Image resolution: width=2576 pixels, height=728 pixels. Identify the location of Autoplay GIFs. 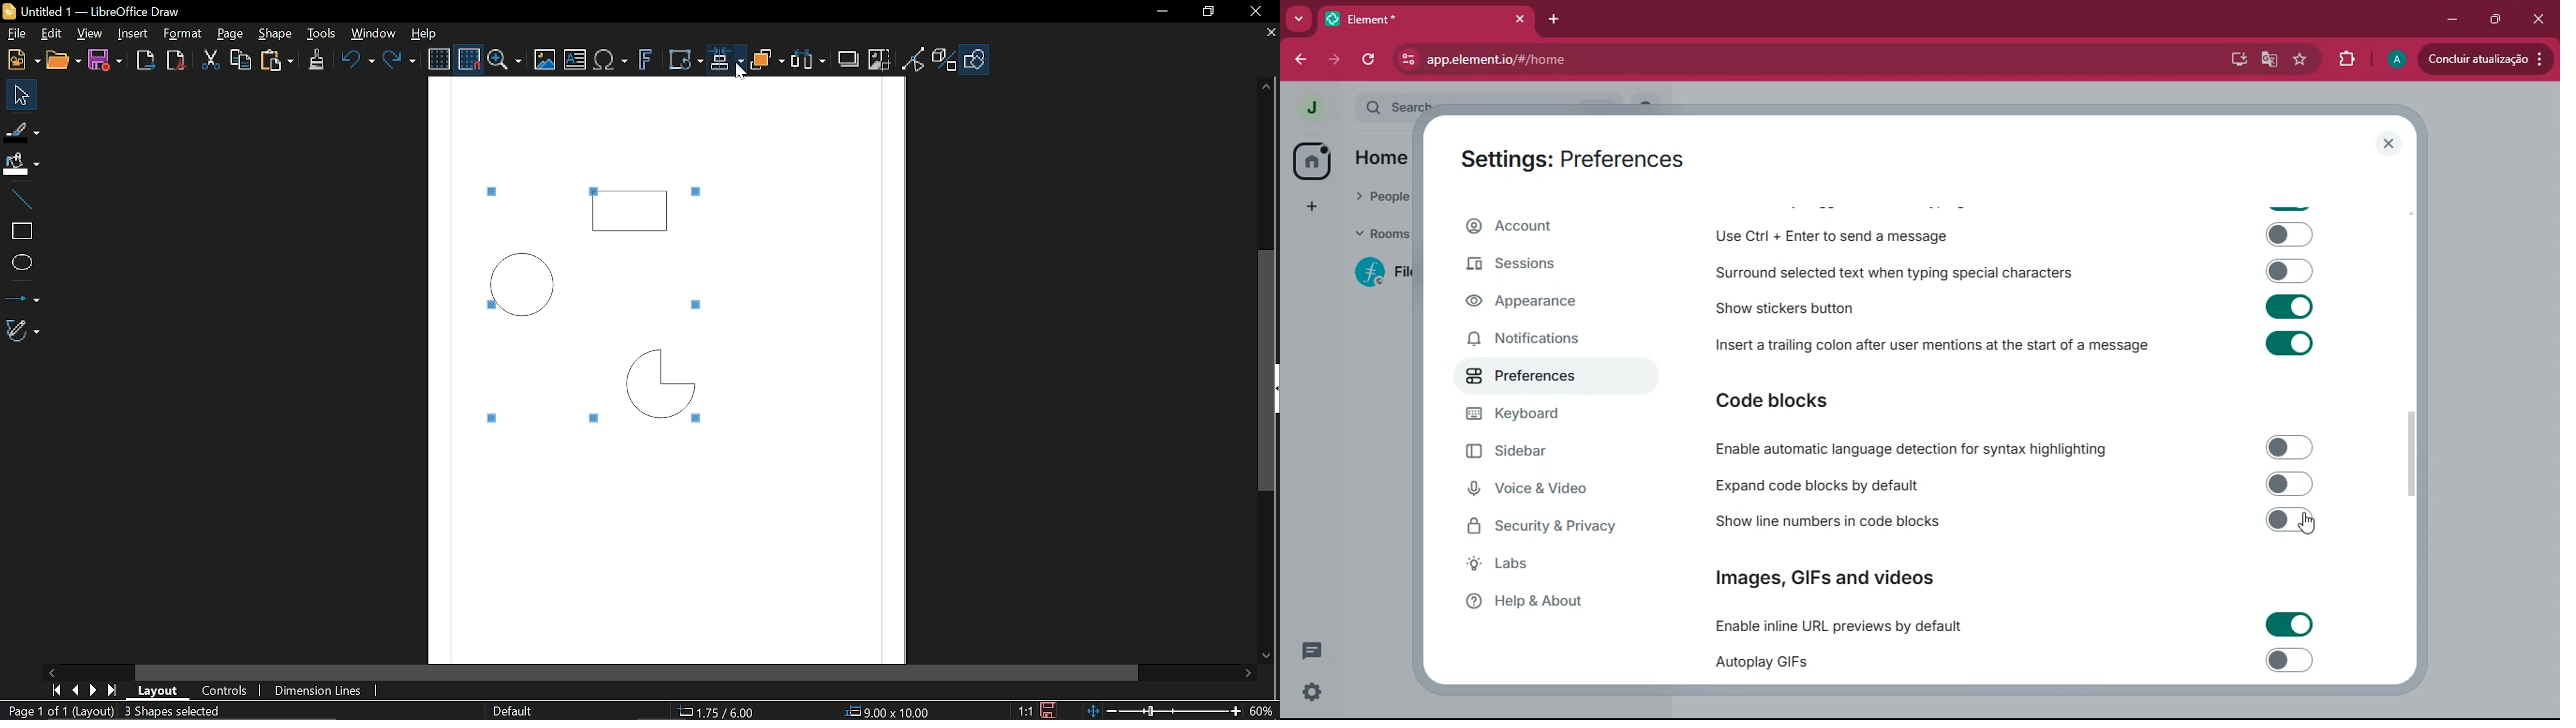
(2022, 663).